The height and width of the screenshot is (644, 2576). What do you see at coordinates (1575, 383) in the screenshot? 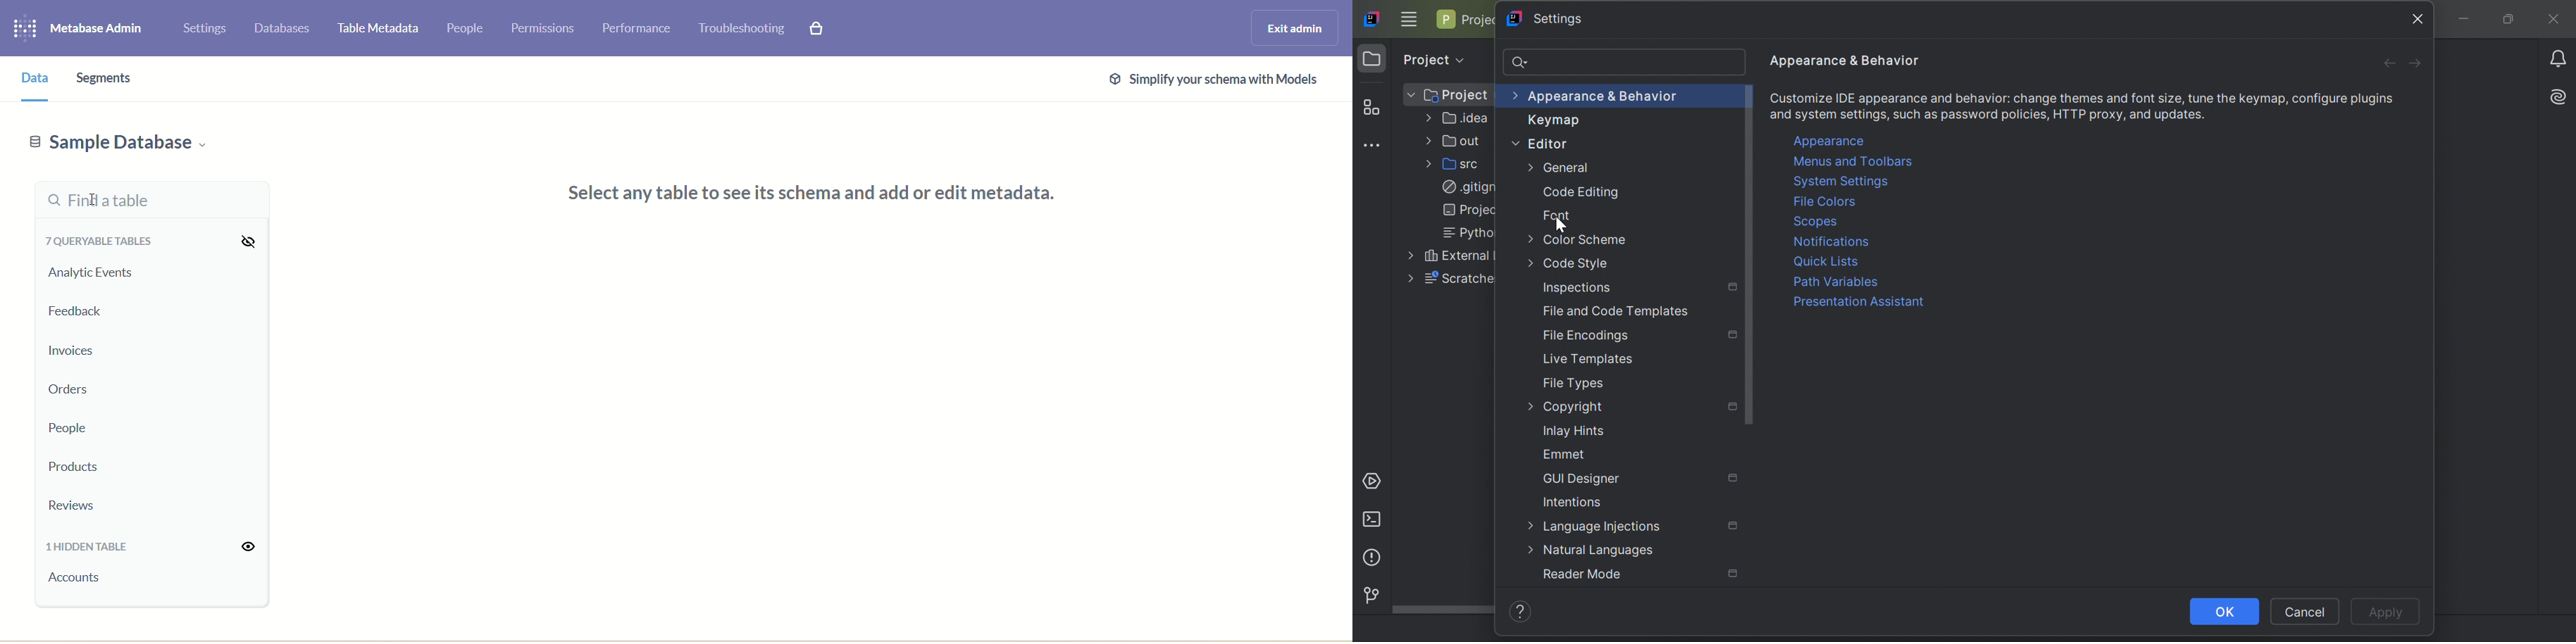
I see `File types` at bounding box center [1575, 383].